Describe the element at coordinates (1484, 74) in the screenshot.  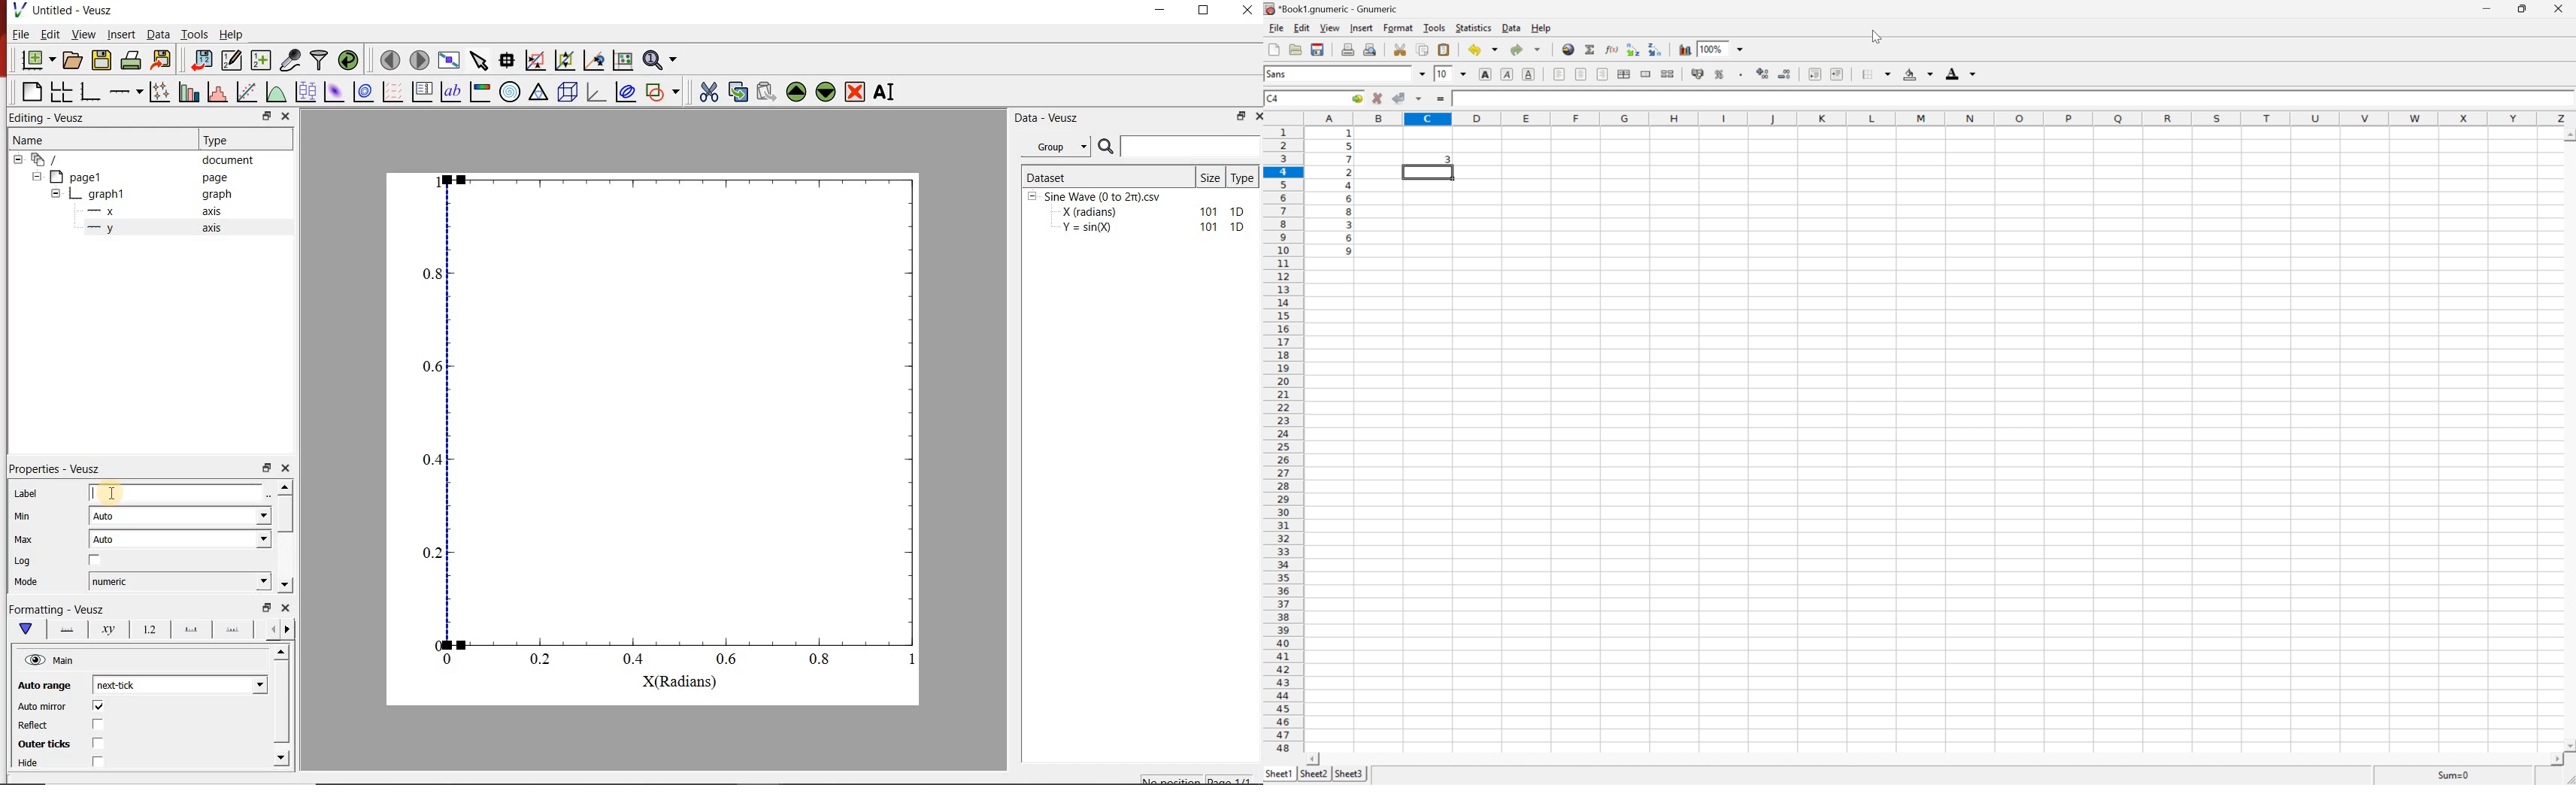
I see `bold` at that location.